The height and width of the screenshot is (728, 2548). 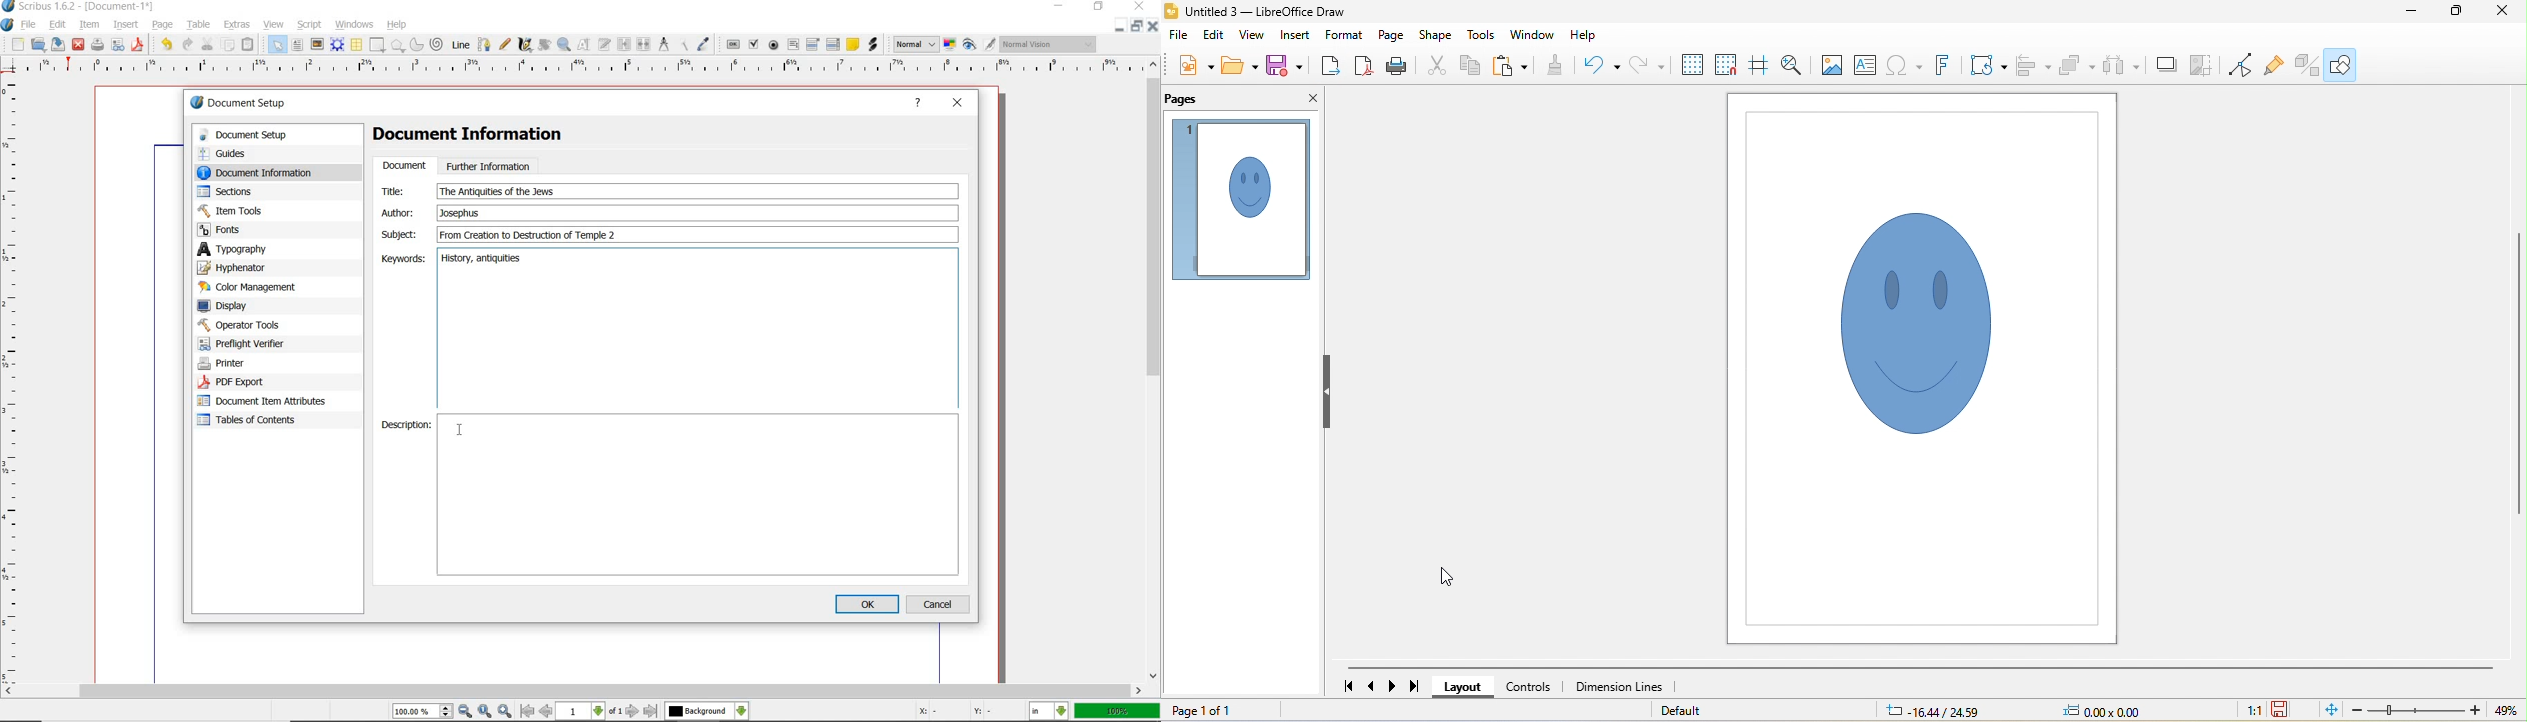 What do you see at coordinates (916, 45) in the screenshot?
I see `select image preview mode` at bounding box center [916, 45].